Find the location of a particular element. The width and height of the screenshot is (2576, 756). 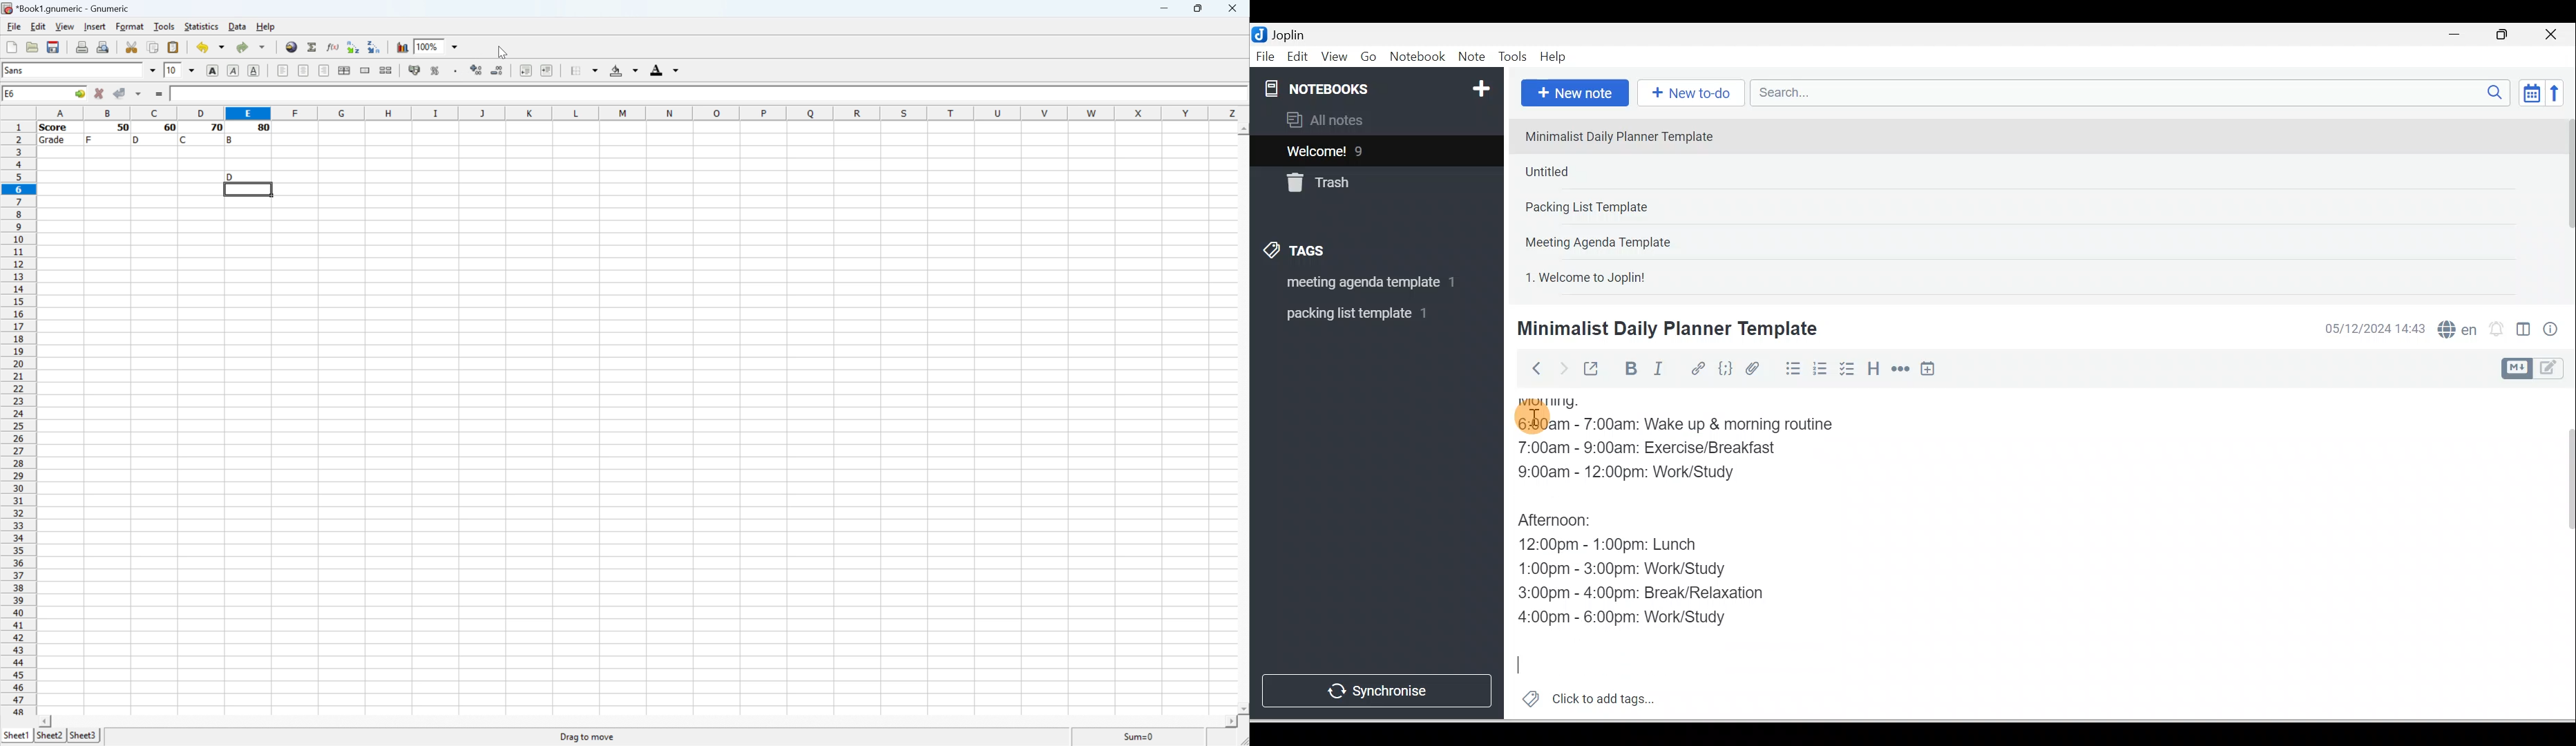

Toggle external editing is located at coordinates (1593, 372).